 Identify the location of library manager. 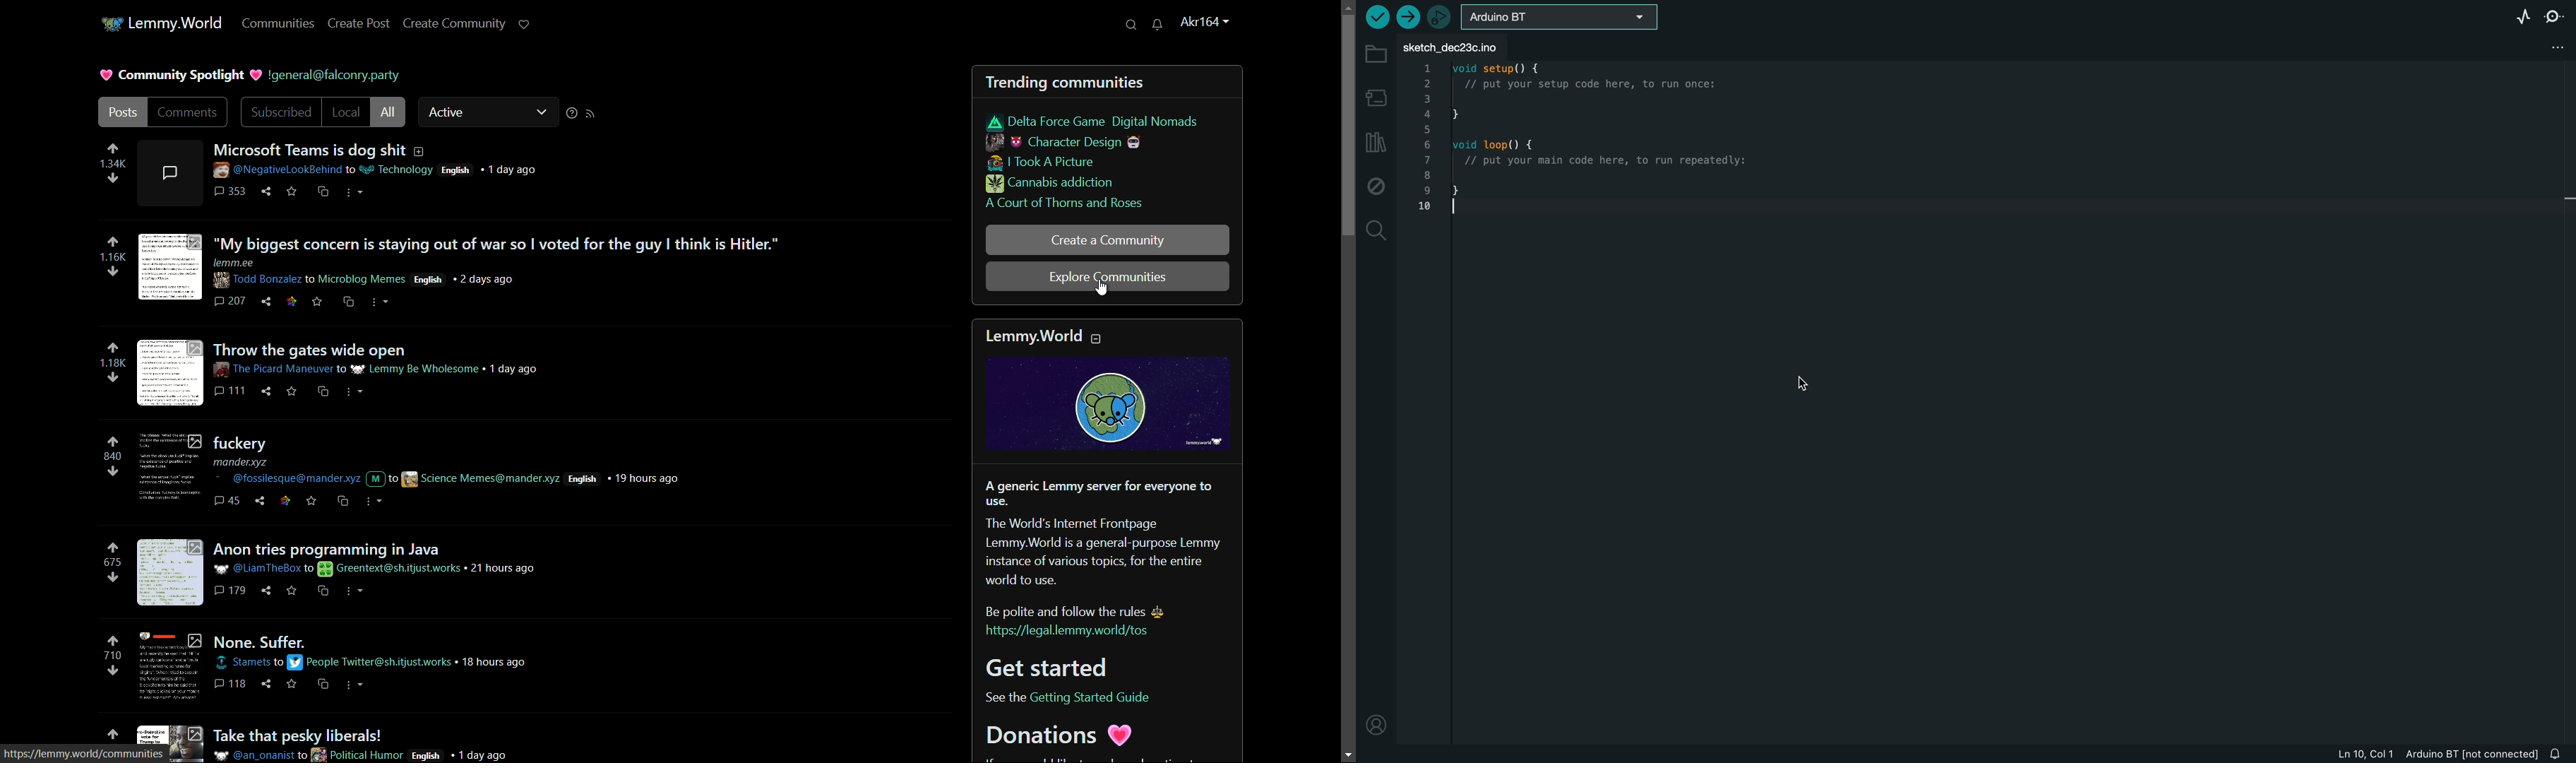
(1376, 145).